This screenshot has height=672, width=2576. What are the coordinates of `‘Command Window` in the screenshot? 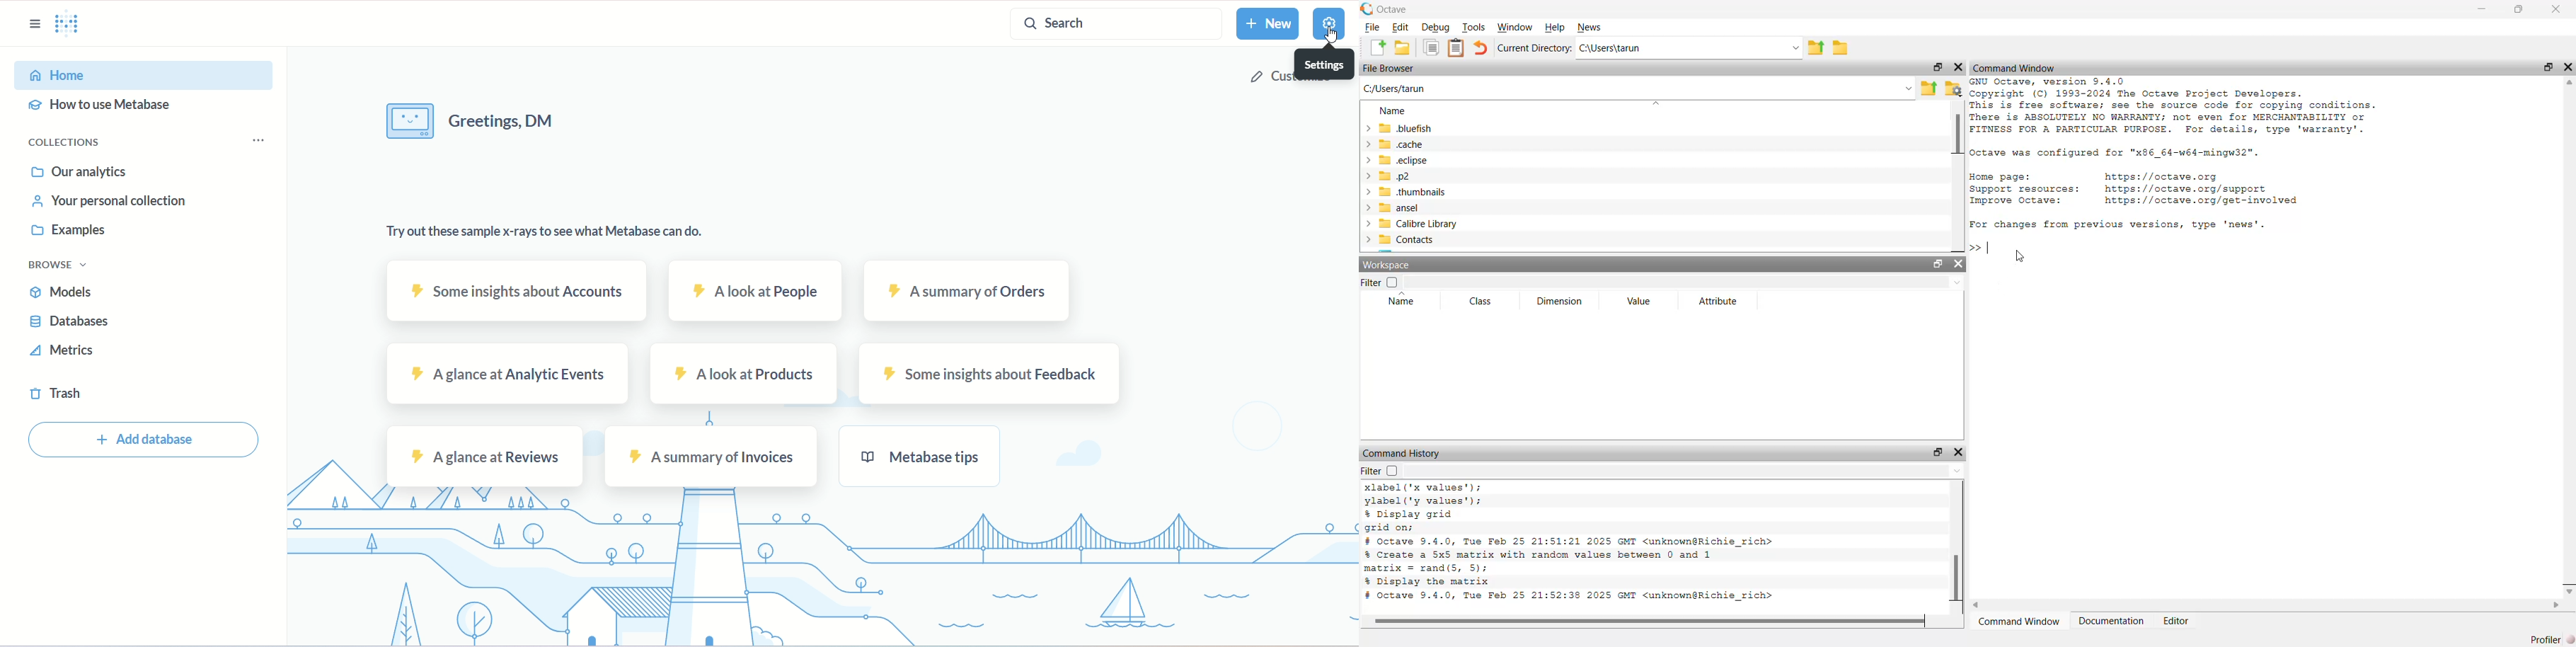 It's located at (2019, 622).